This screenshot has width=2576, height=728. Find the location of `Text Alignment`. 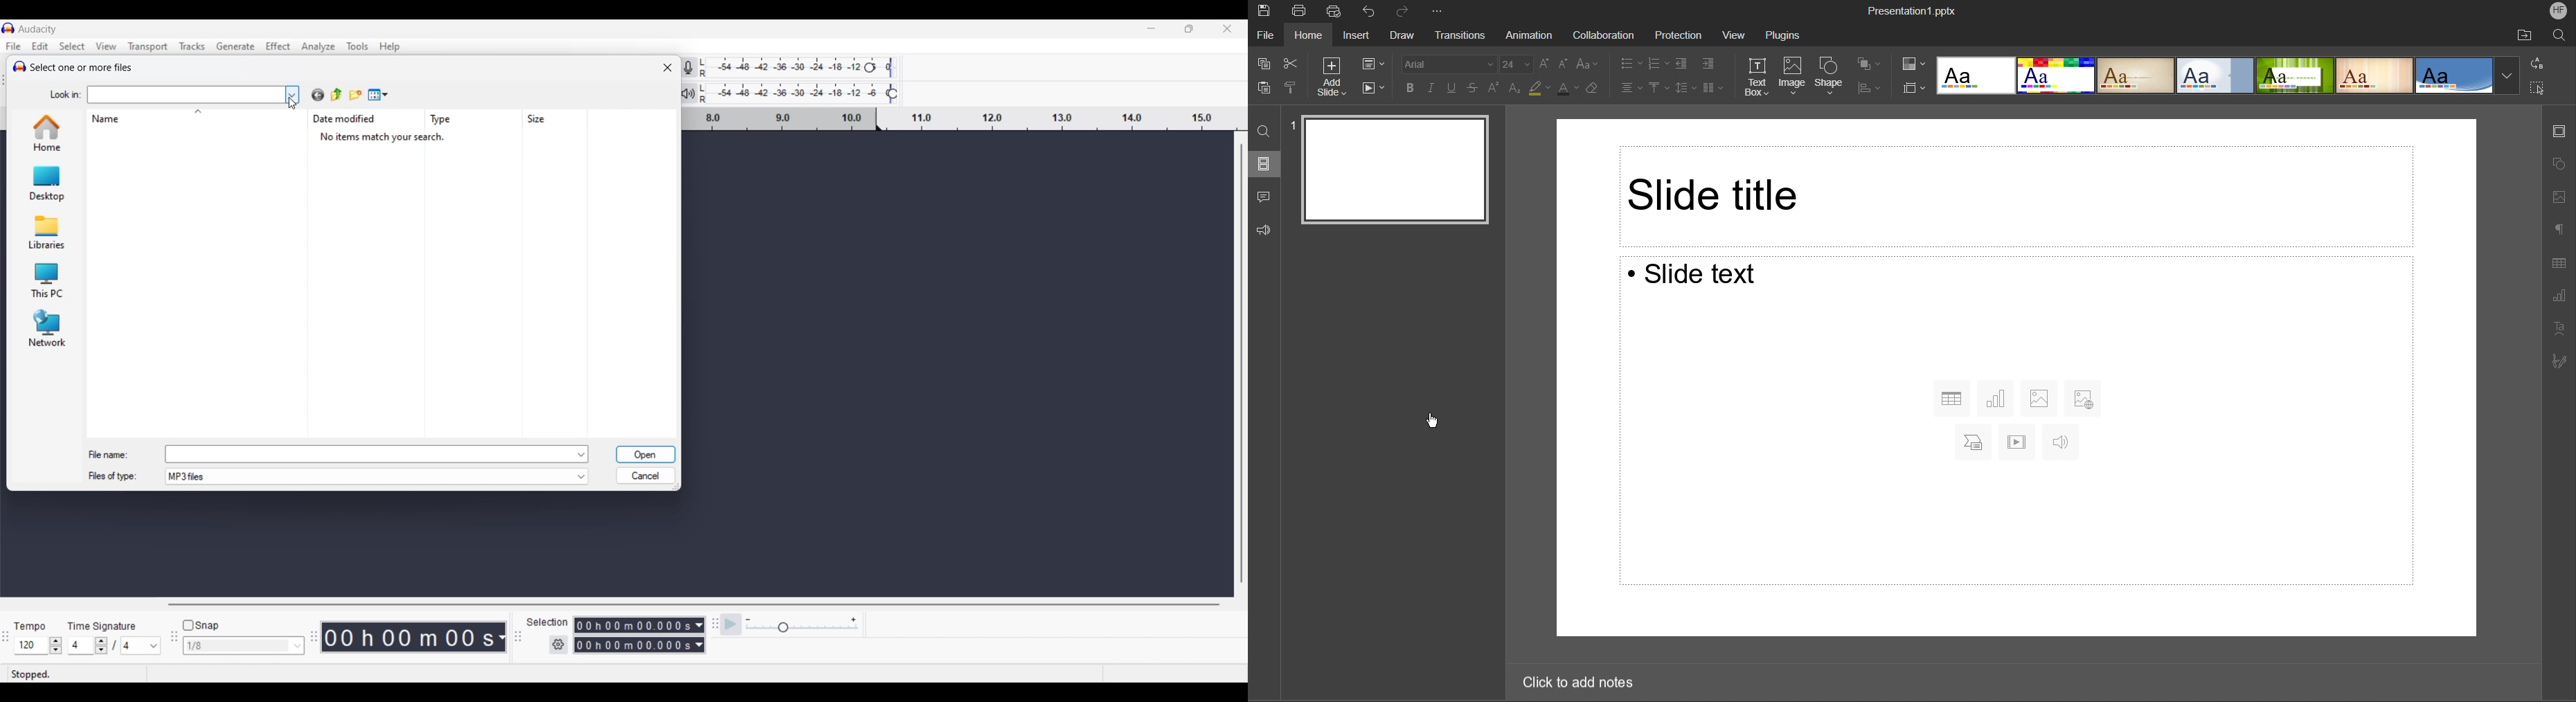

Text Alignment is located at coordinates (1631, 87).